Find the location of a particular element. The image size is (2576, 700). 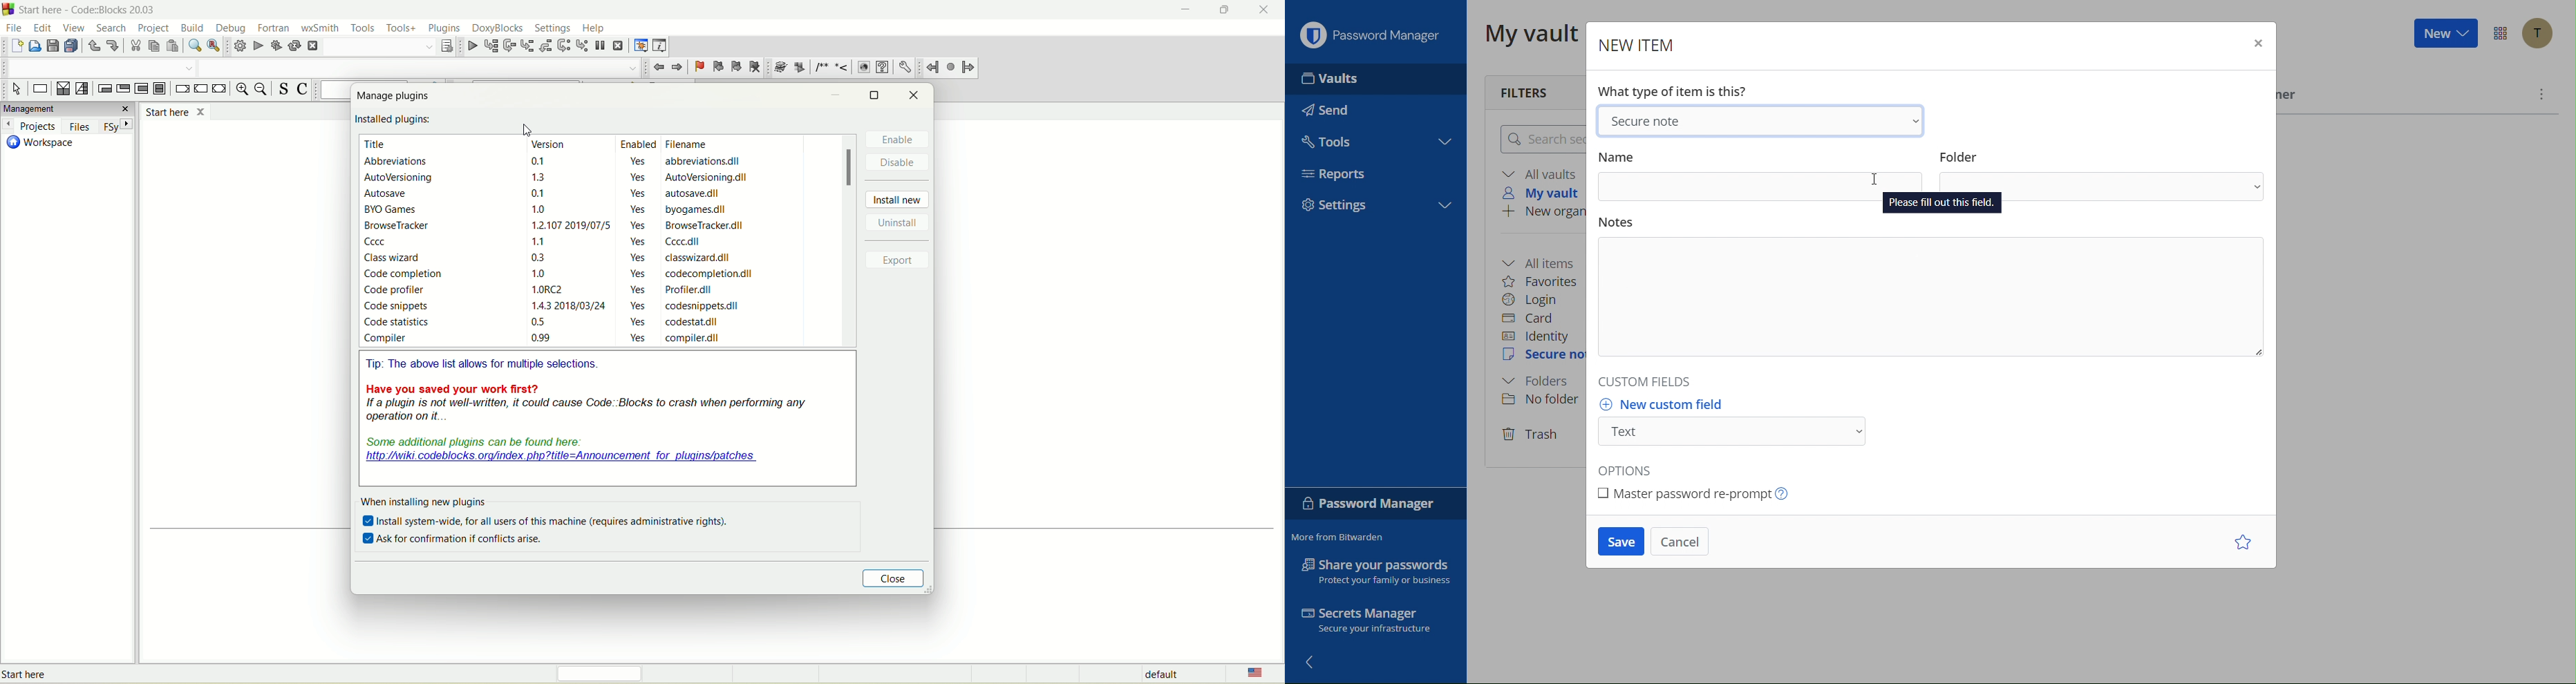

‘Compiler 099 Yes  compiler.dil is located at coordinates (545, 341).